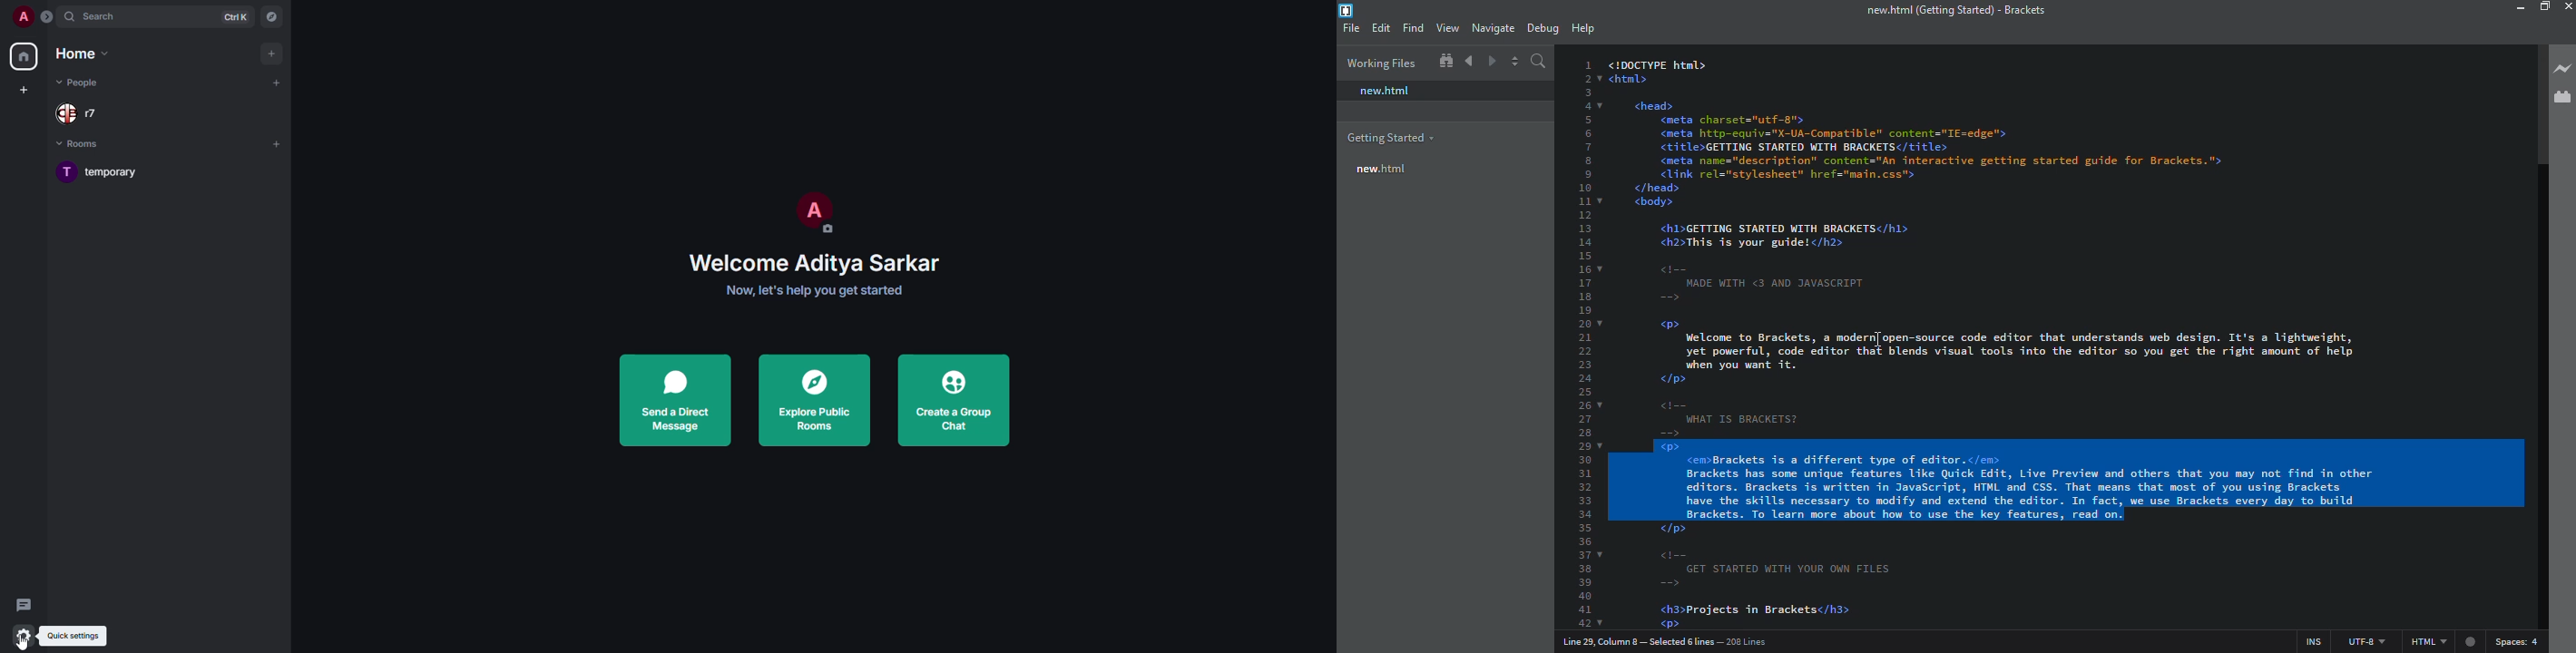 This screenshot has width=2576, height=672. Describe the element at coordinates (277, 82) in the screenshot. I see `add` at that location.